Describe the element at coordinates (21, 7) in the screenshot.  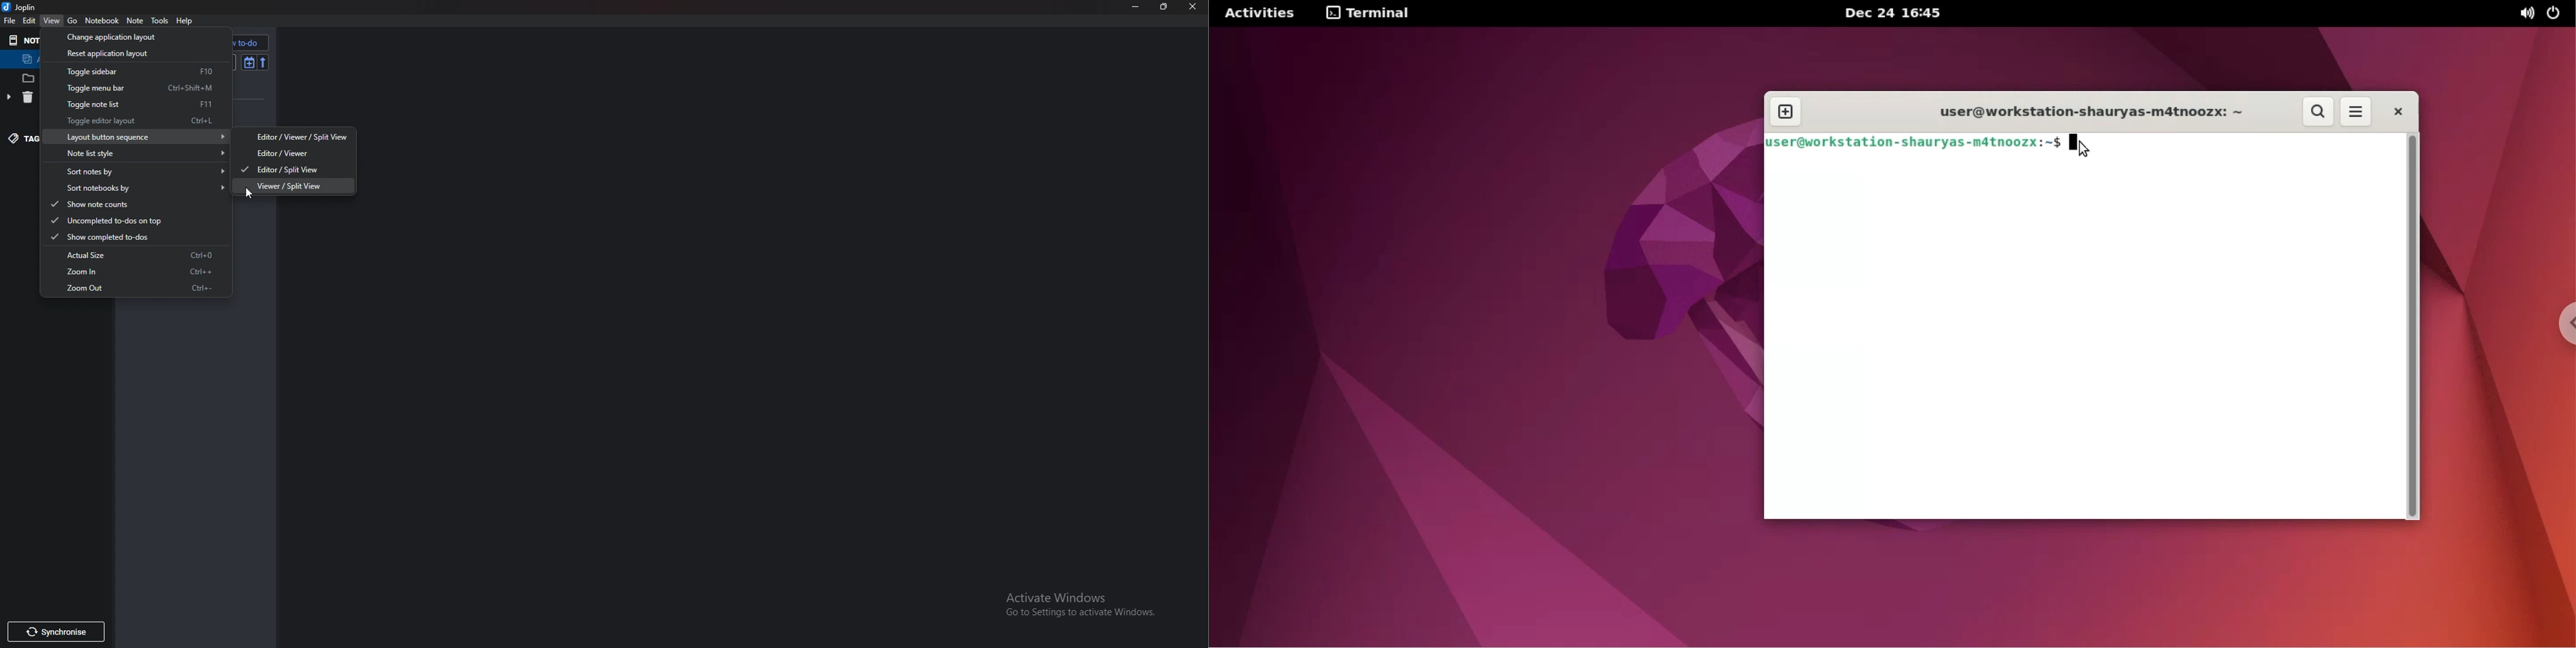
I see `joplin` at that location.